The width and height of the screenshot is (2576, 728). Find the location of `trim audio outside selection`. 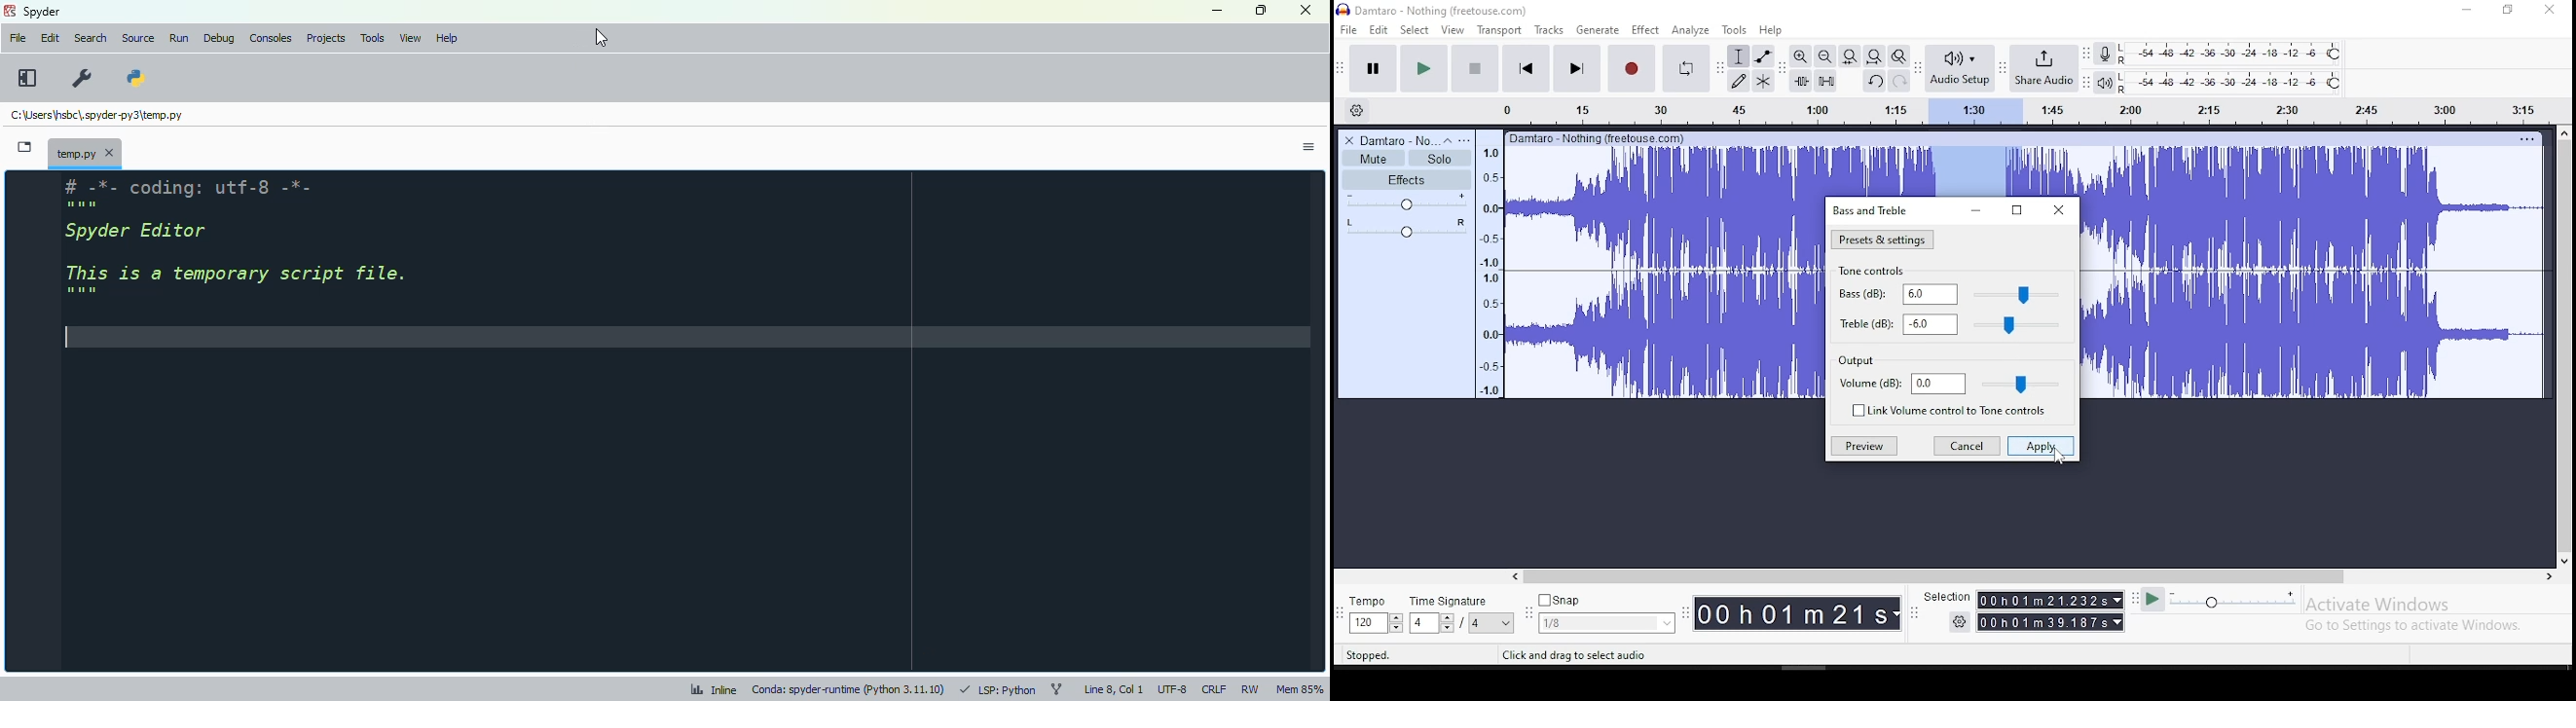

trim audio outside selection is located at coordinates (1802, 81).